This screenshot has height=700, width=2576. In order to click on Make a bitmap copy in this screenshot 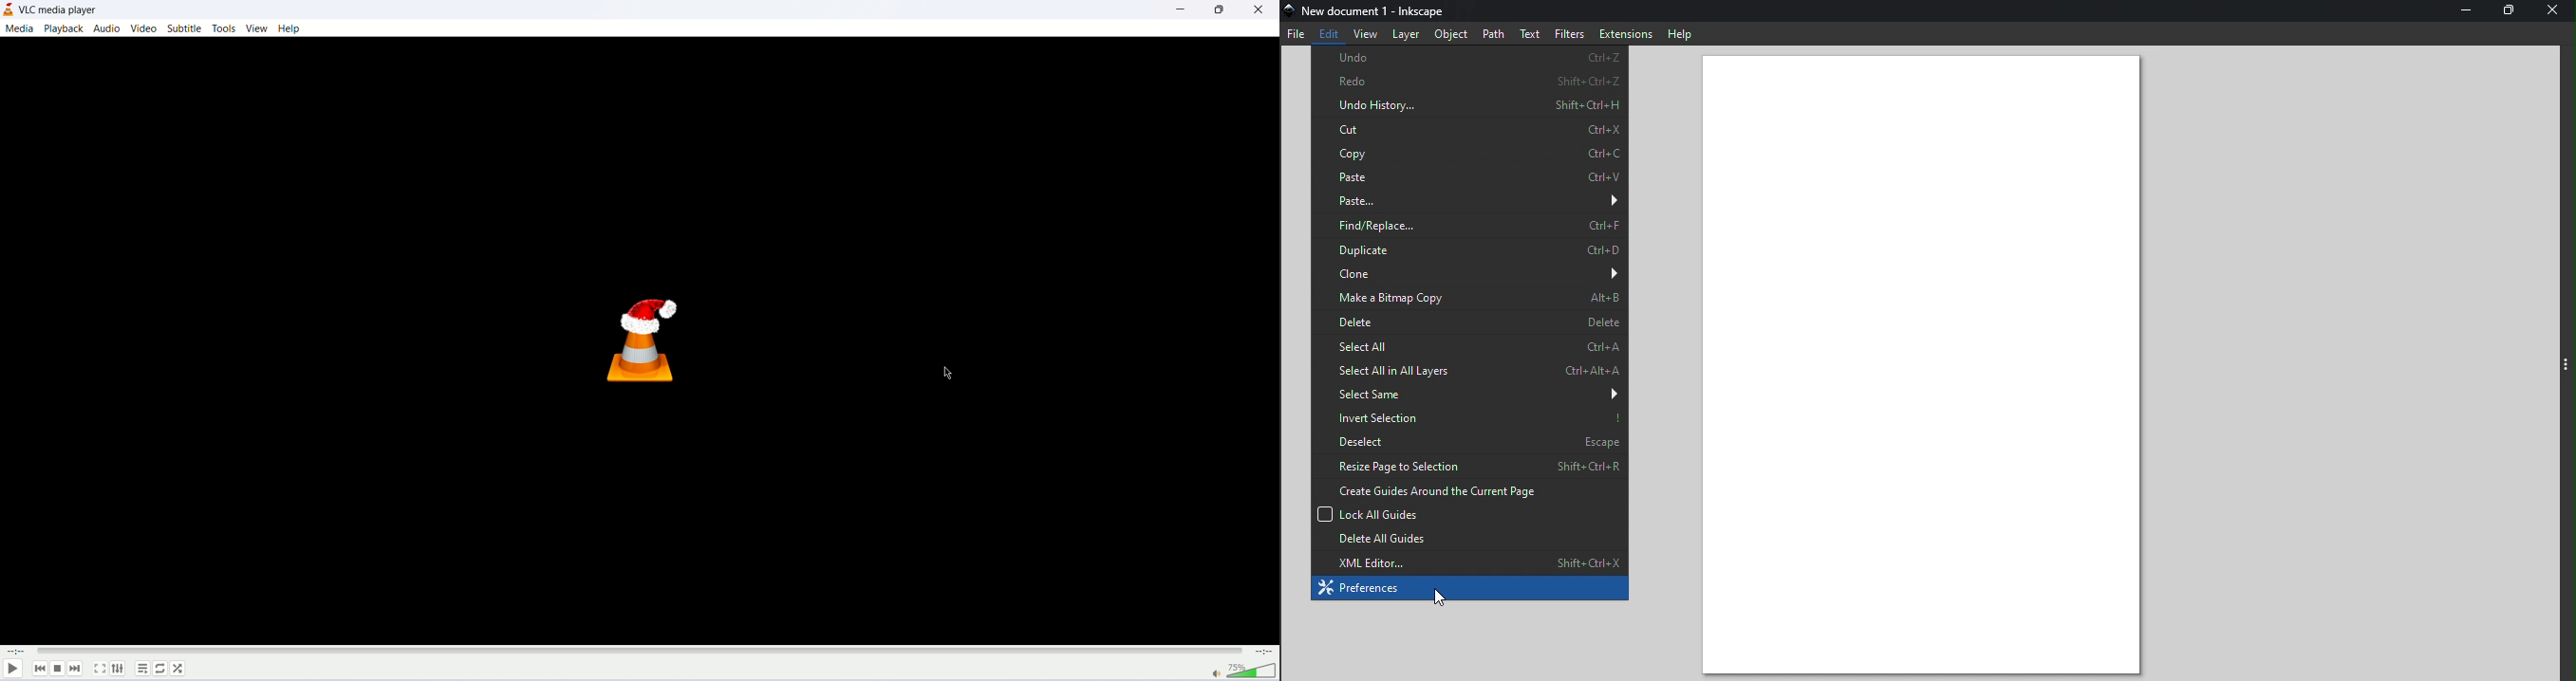, I will do `click(1468, 298)`.